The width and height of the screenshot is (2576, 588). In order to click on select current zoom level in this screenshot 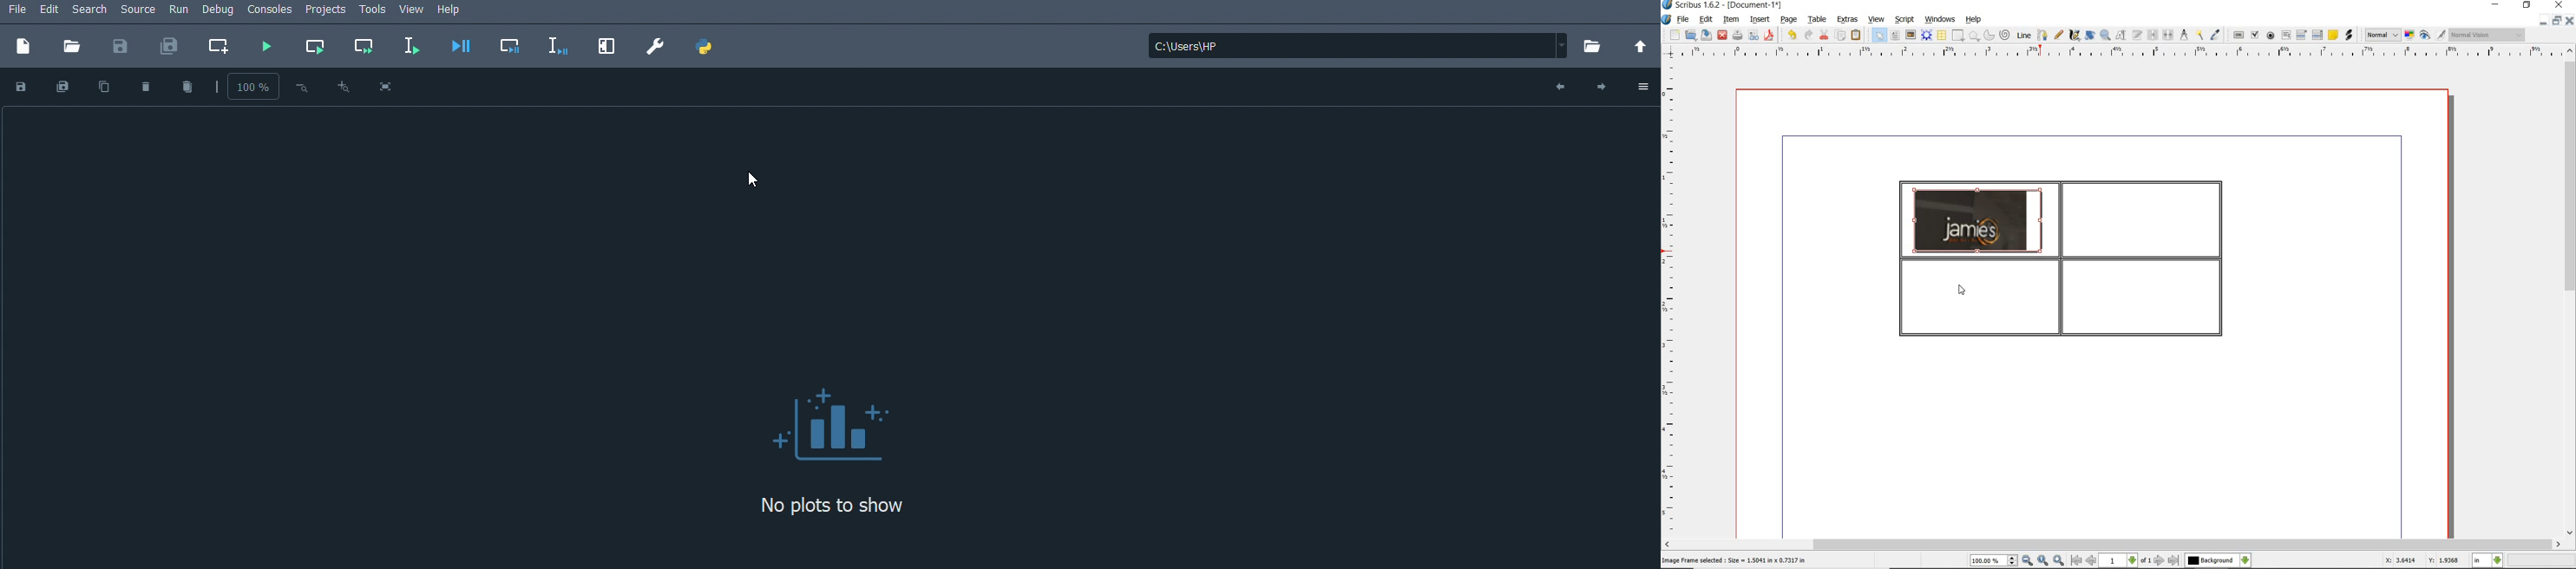, I will do `click(1994, 561)`.